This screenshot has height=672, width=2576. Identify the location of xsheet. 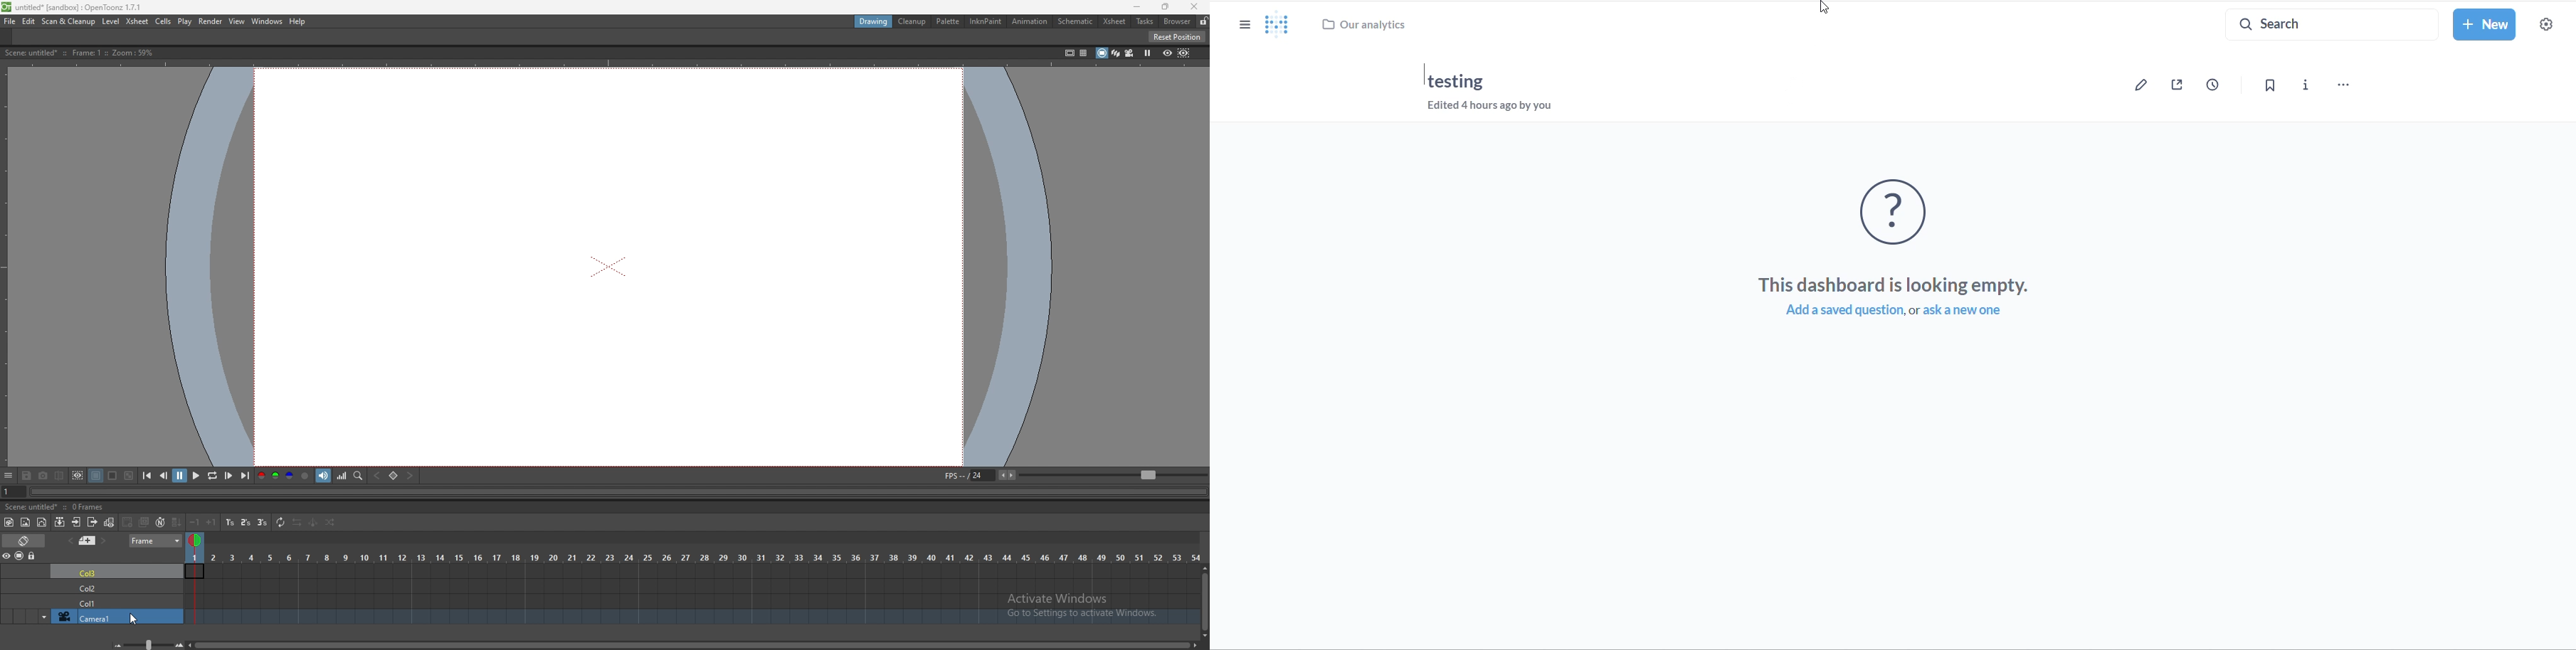
(1115, 21).